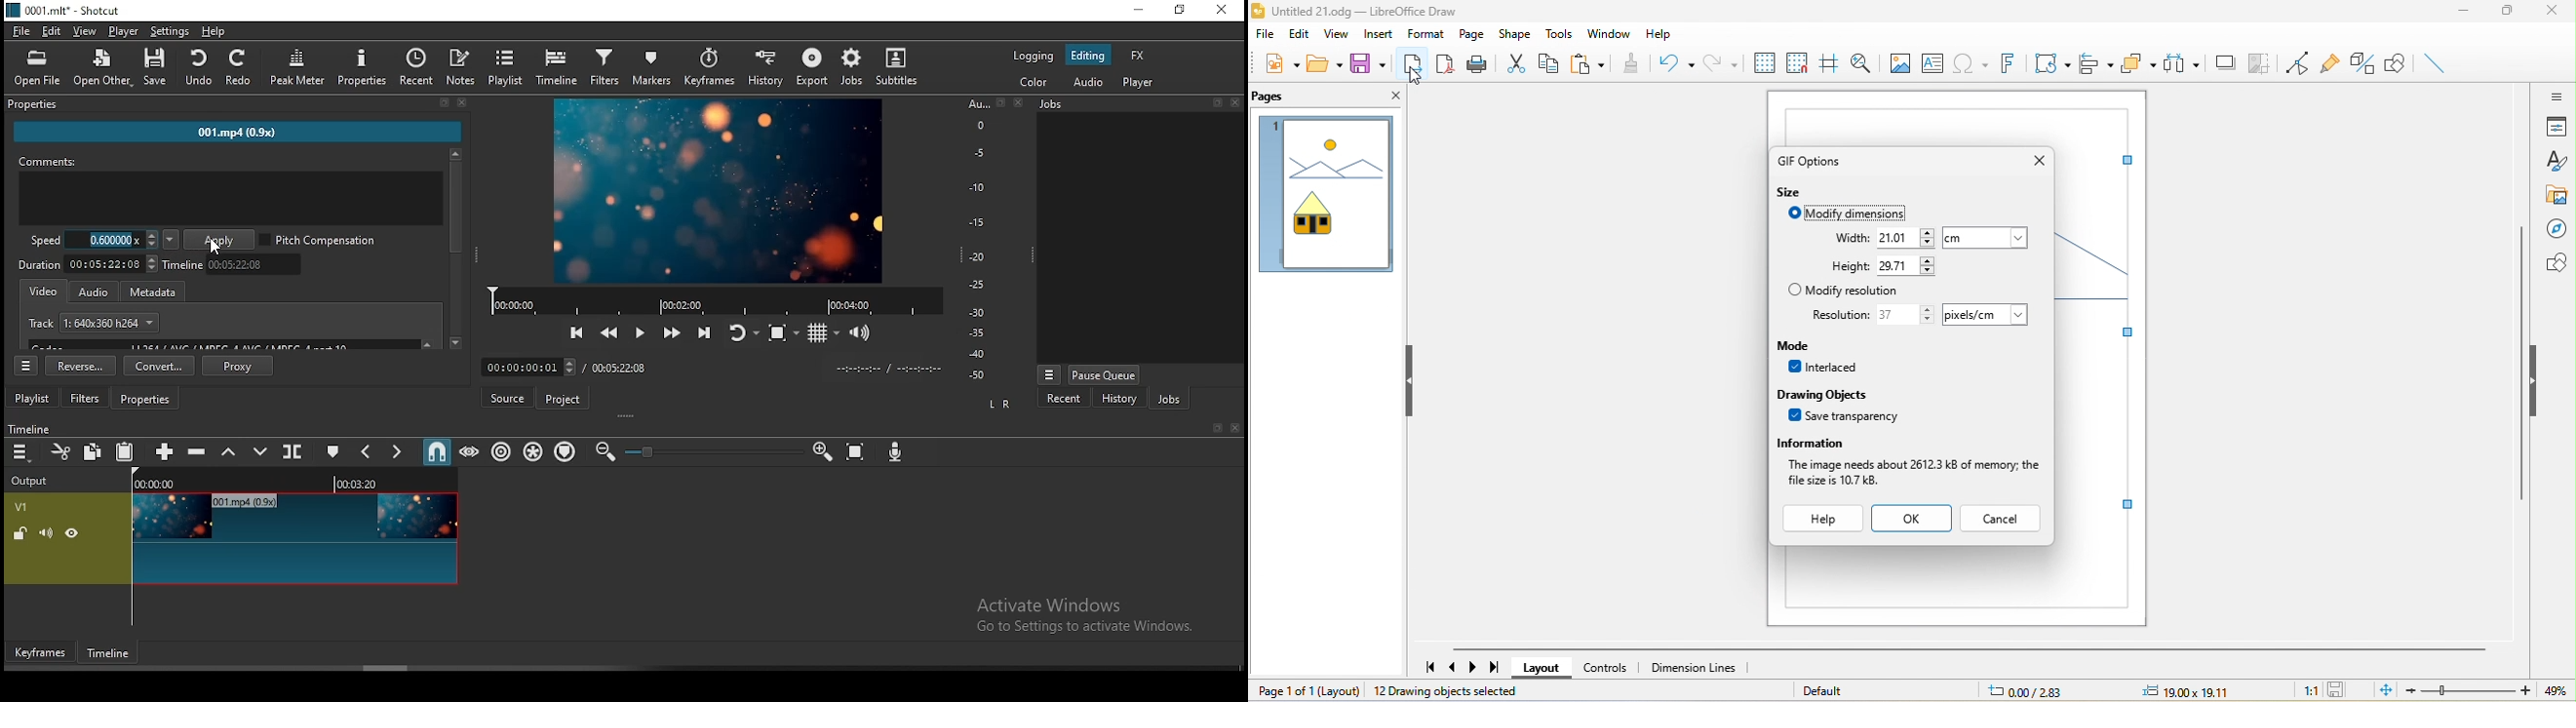 The width and height of the screenshot is (2576, 728). What do you see at coordinates (1673, 34) in the screenshot?
I see `help` at bounding box center [1673, 34].